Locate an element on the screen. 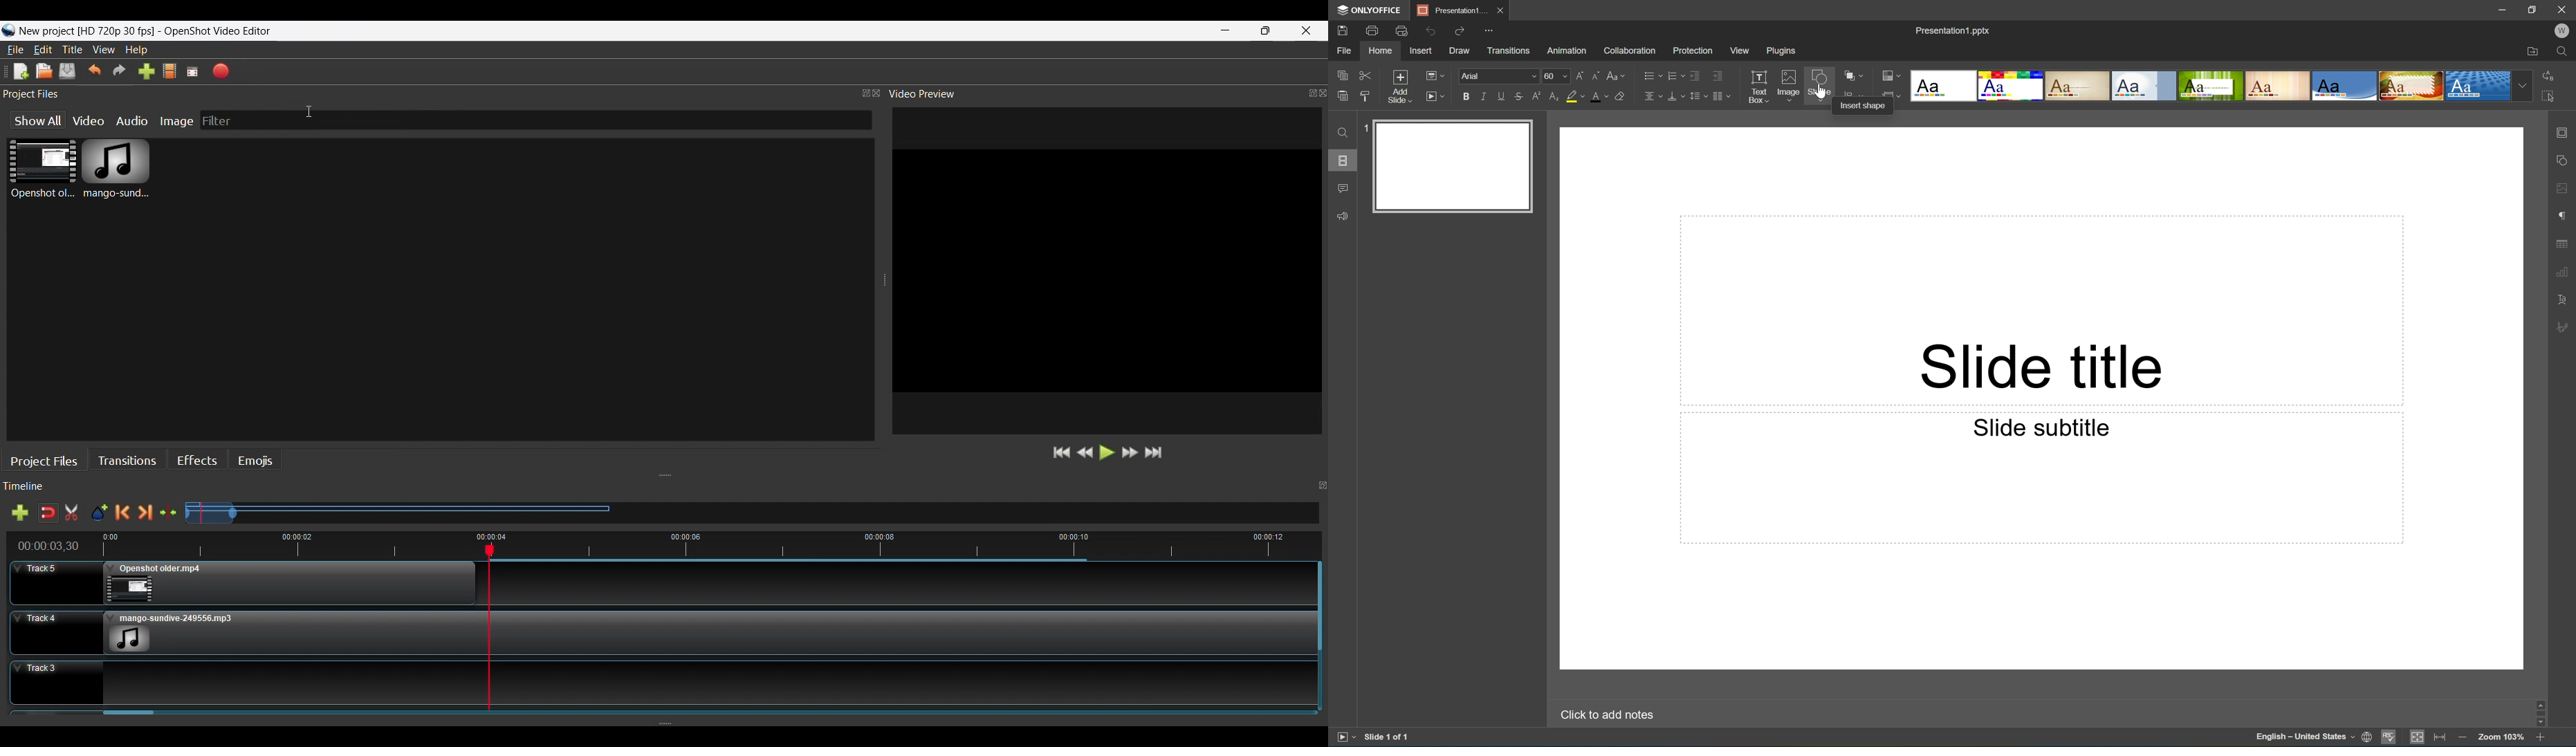 Image resolution: width=2576 pixels, height=756 pixels. Highlight color is located at coordinates (1579, 97).